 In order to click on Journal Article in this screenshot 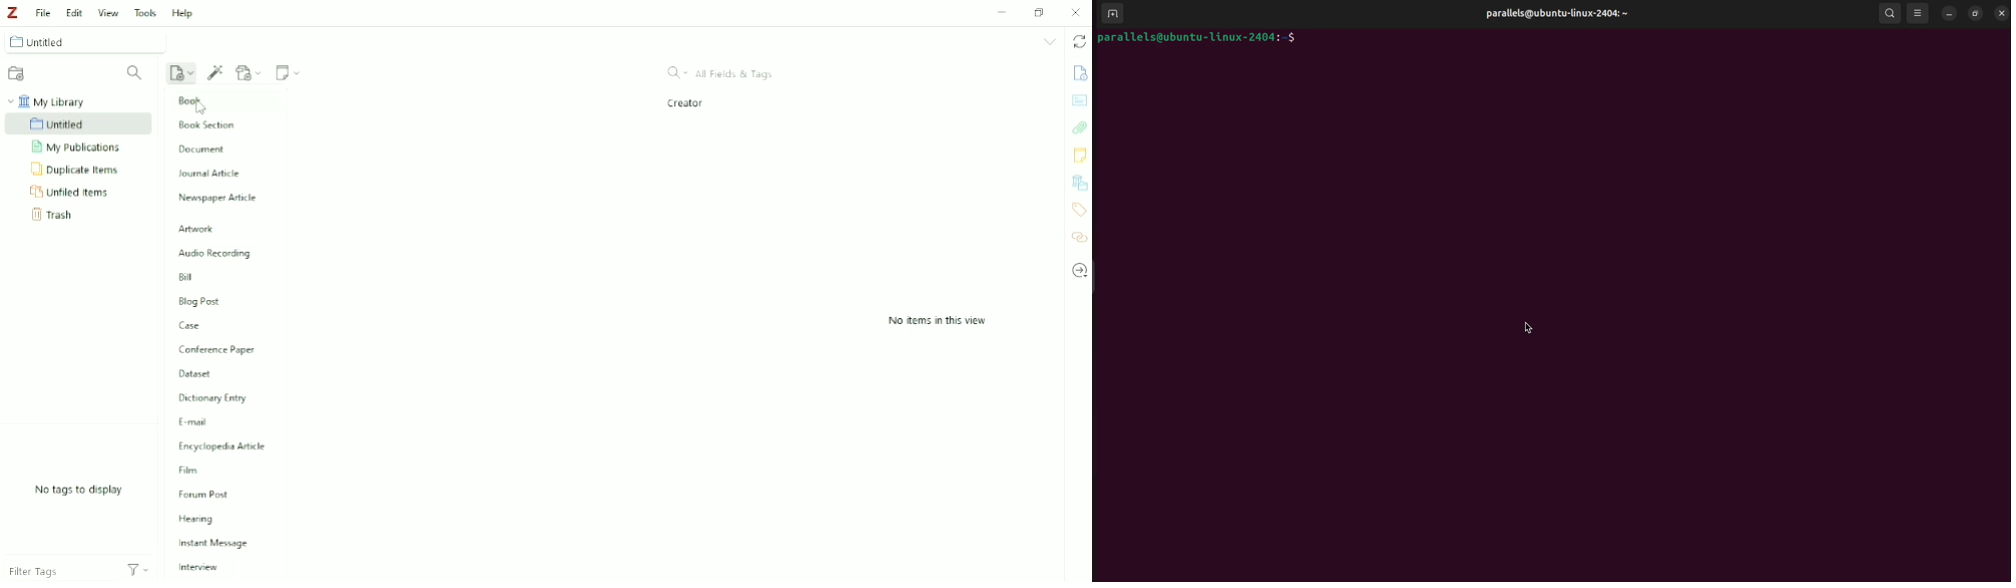, I will do `click(212, 174)`.